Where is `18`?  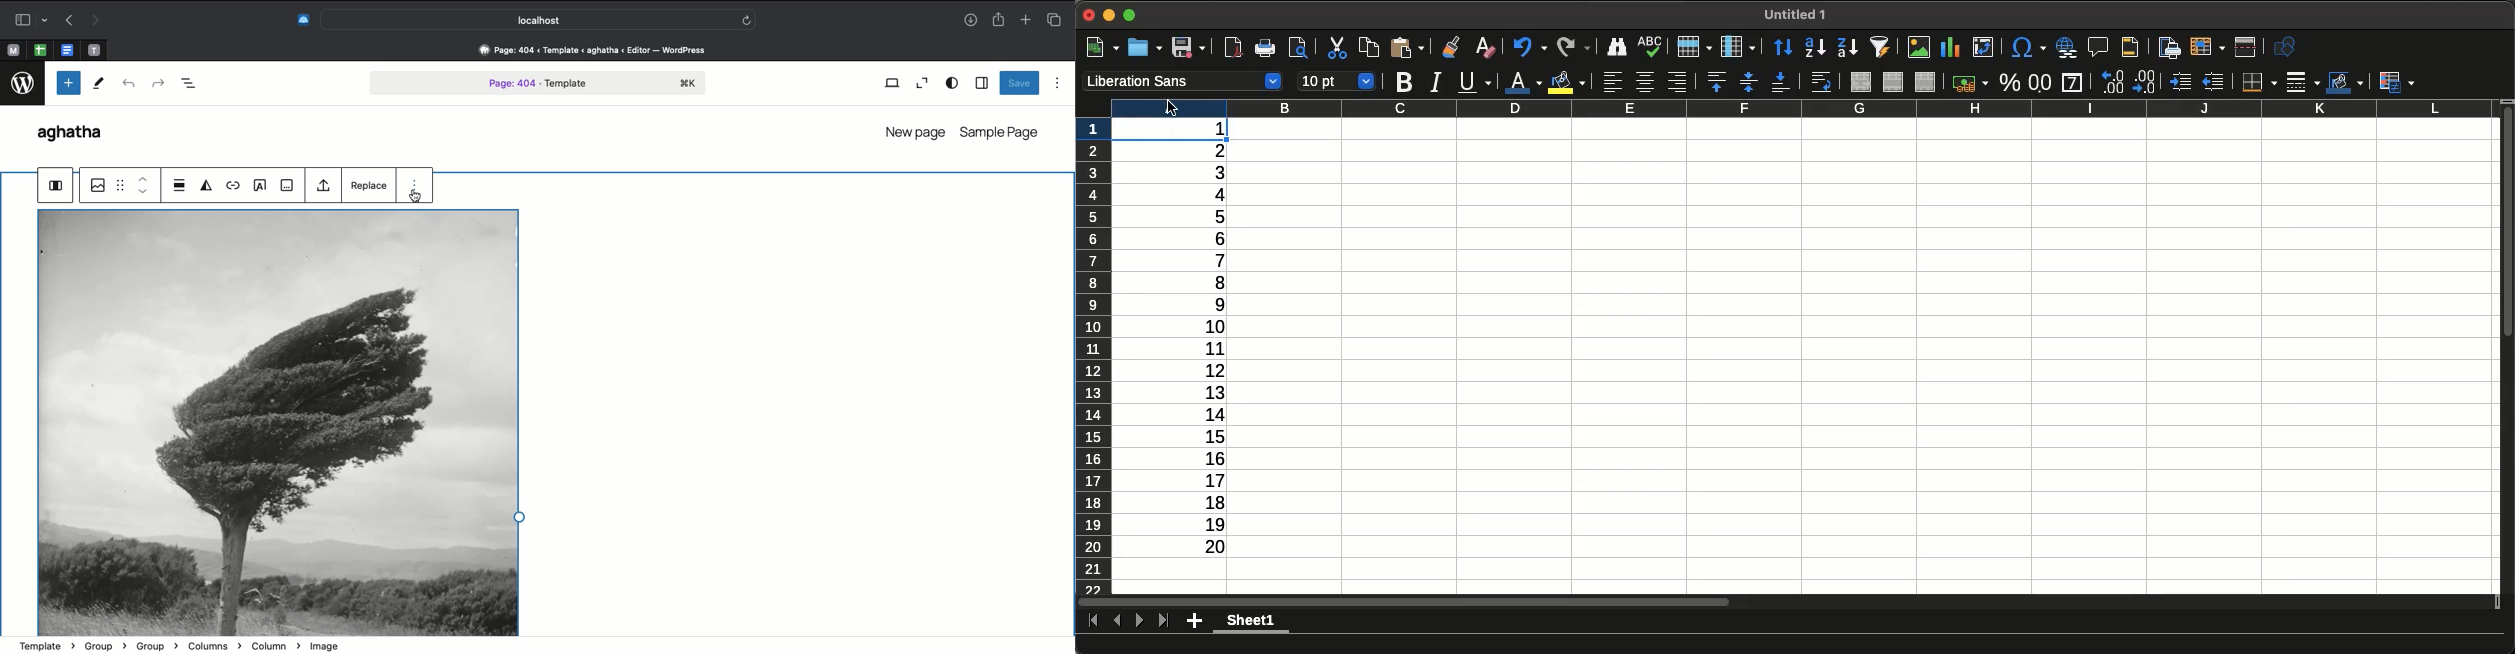
18 is located at coordinates (1199, 501).